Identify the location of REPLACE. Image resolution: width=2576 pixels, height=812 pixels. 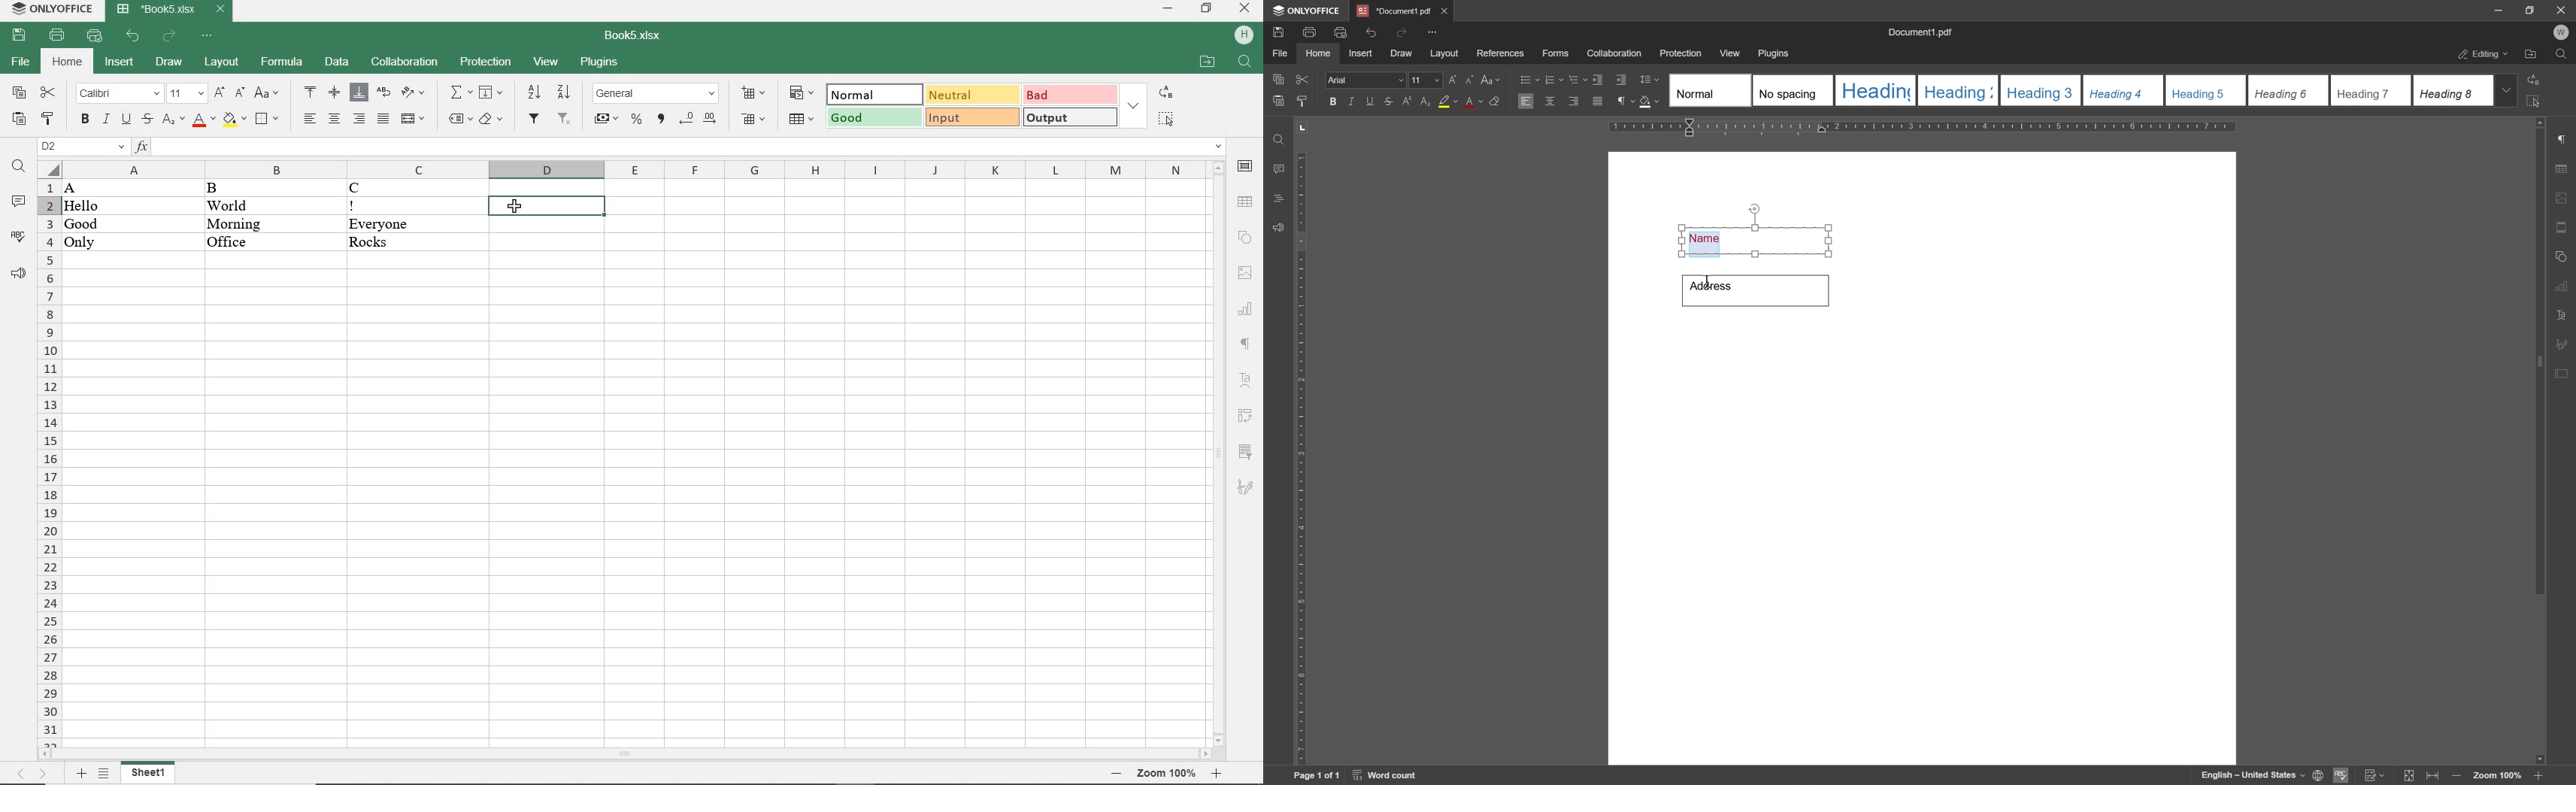
(1166, 93).